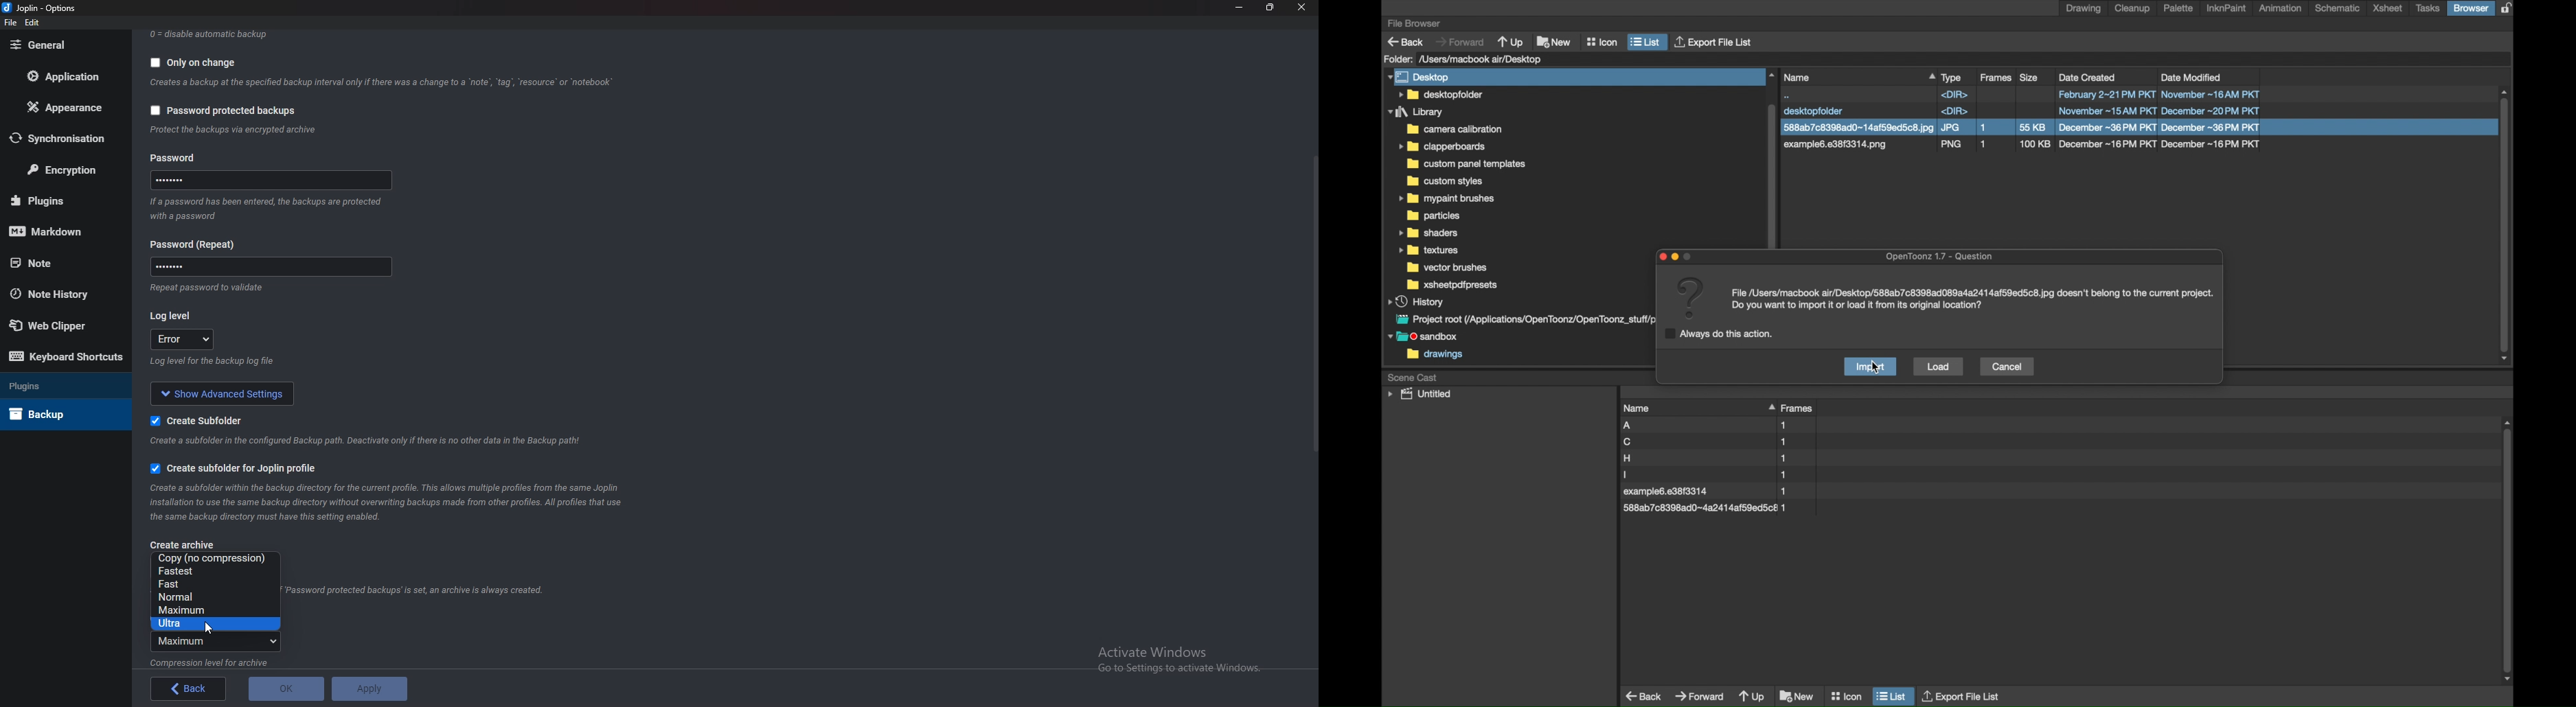 The width and height of the screenshot is (2576, 728). Describe the element at coordinates (197, 61) in the screenshot. I see `Only on change` at that location.